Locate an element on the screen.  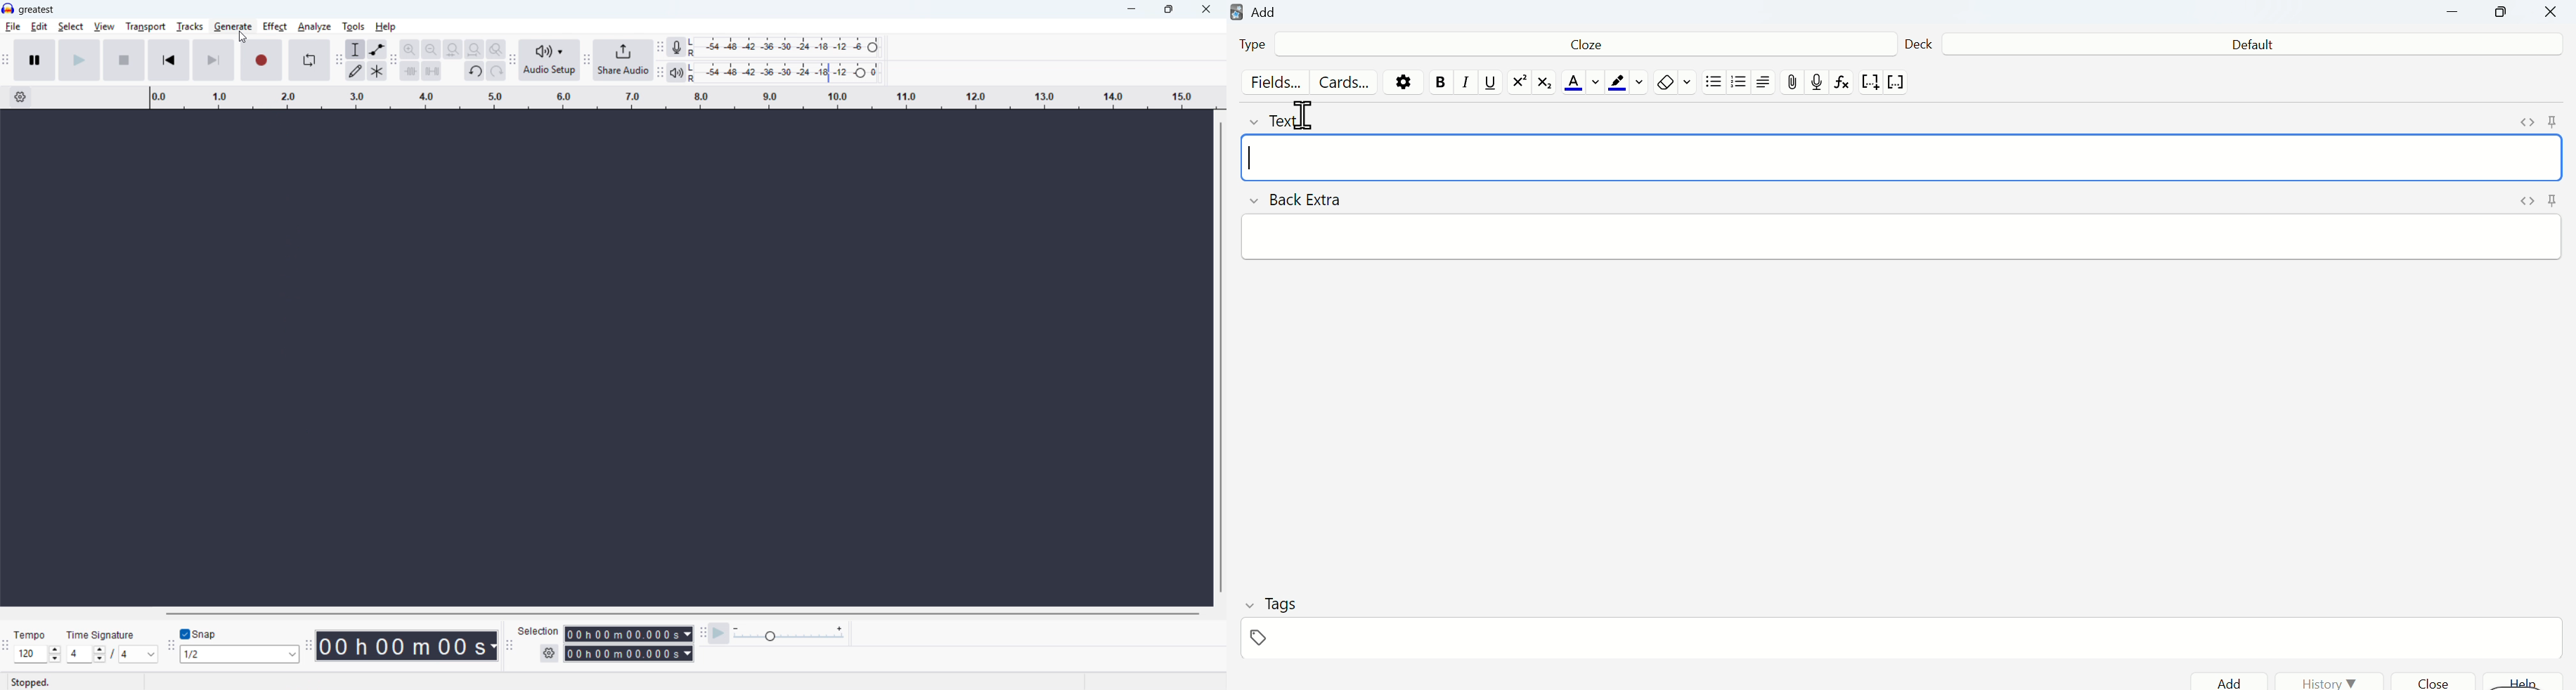
stop is located at coordinates (124, 60).